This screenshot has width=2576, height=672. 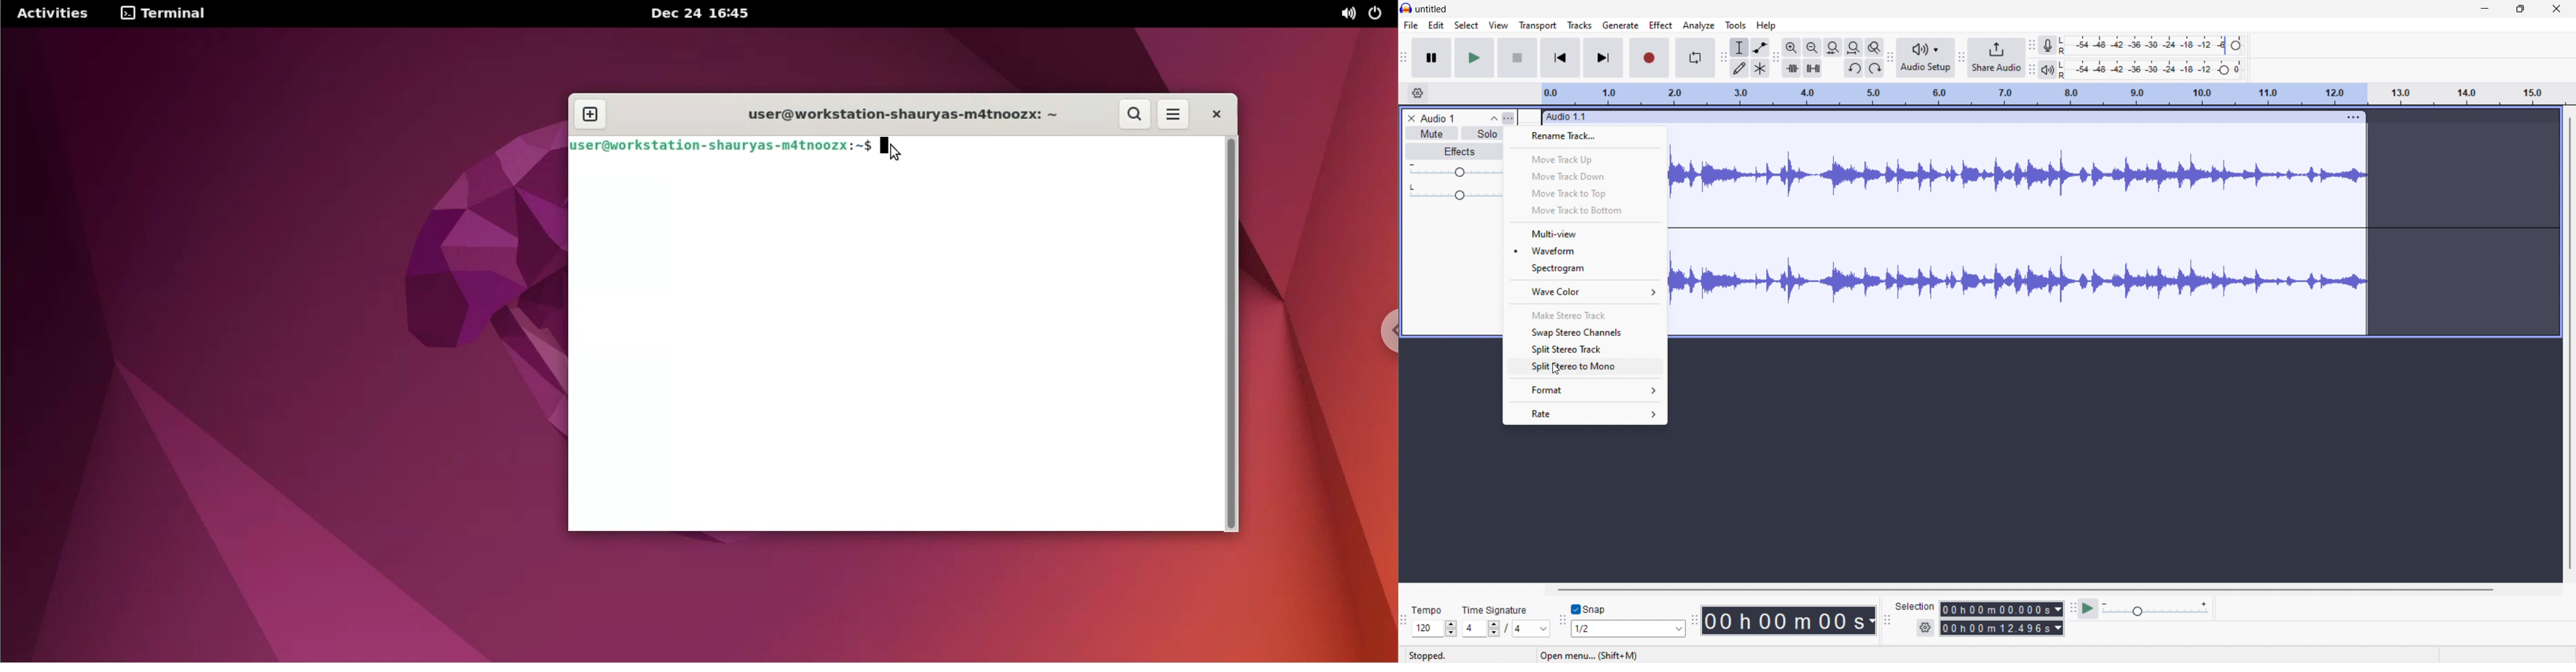 What do you see at coordinates (2032, 45) in the screenshot?
I see `recording meter toolbar` at bounding box center [2032, 45].